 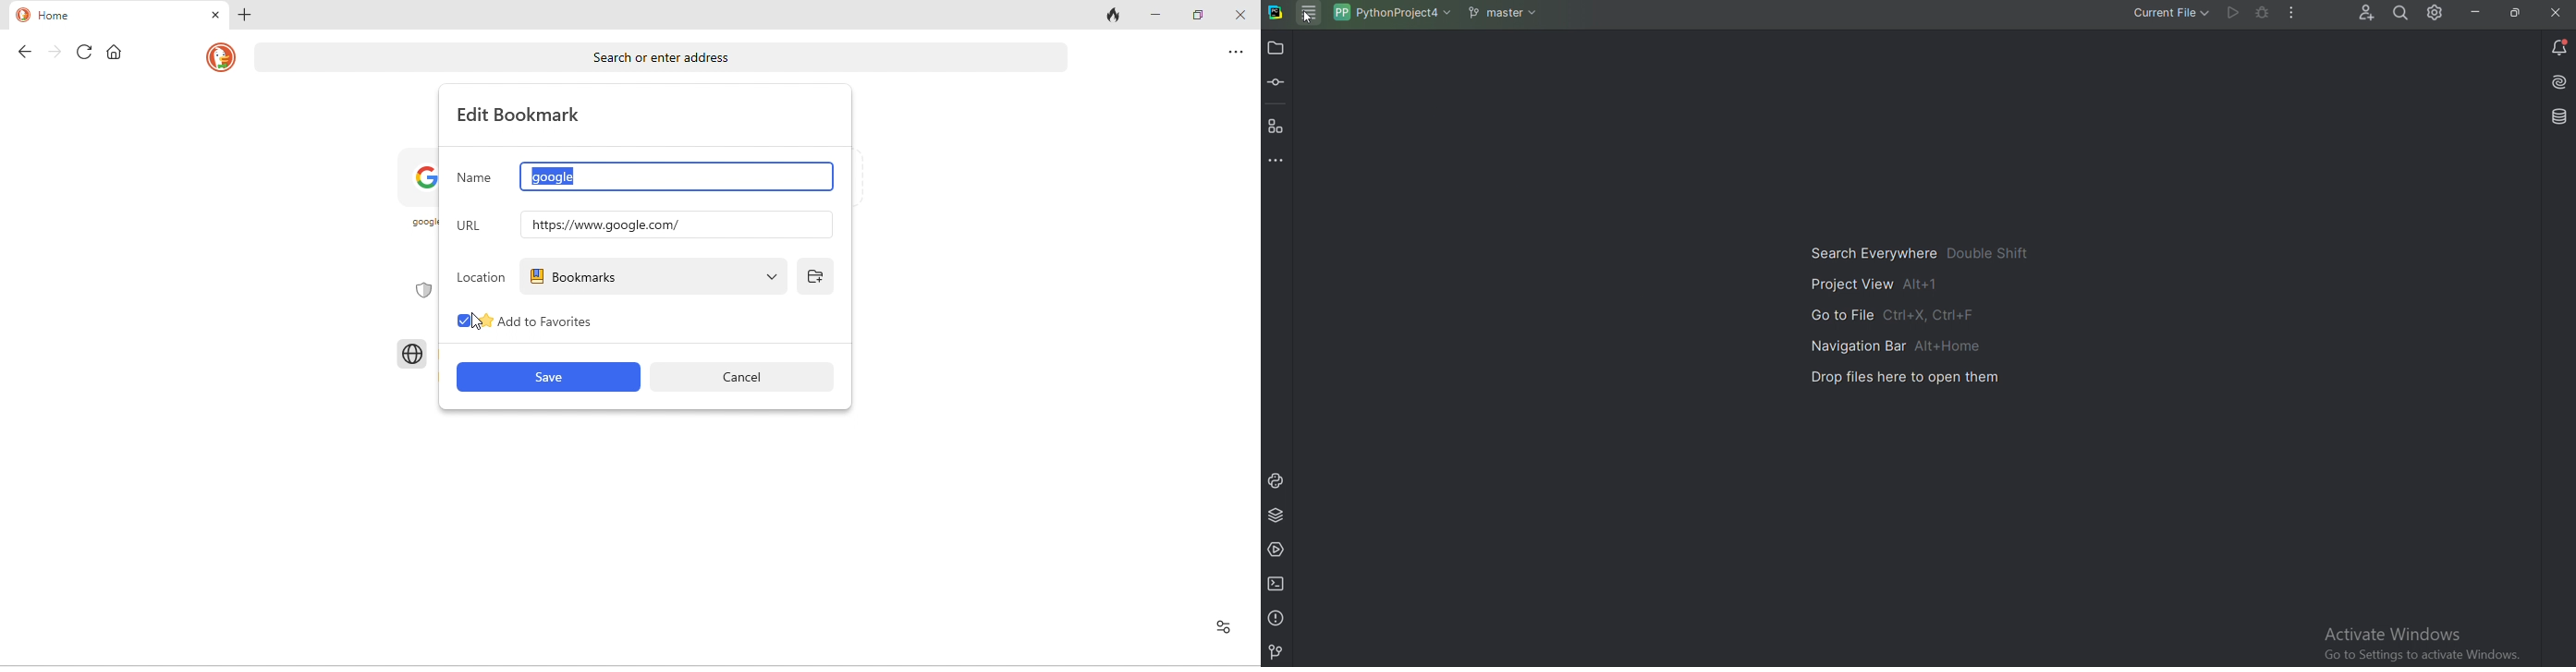 What do you see at coordinates (67, 15) in the screenshot?
I see `home` at bounding box center [67, 15].